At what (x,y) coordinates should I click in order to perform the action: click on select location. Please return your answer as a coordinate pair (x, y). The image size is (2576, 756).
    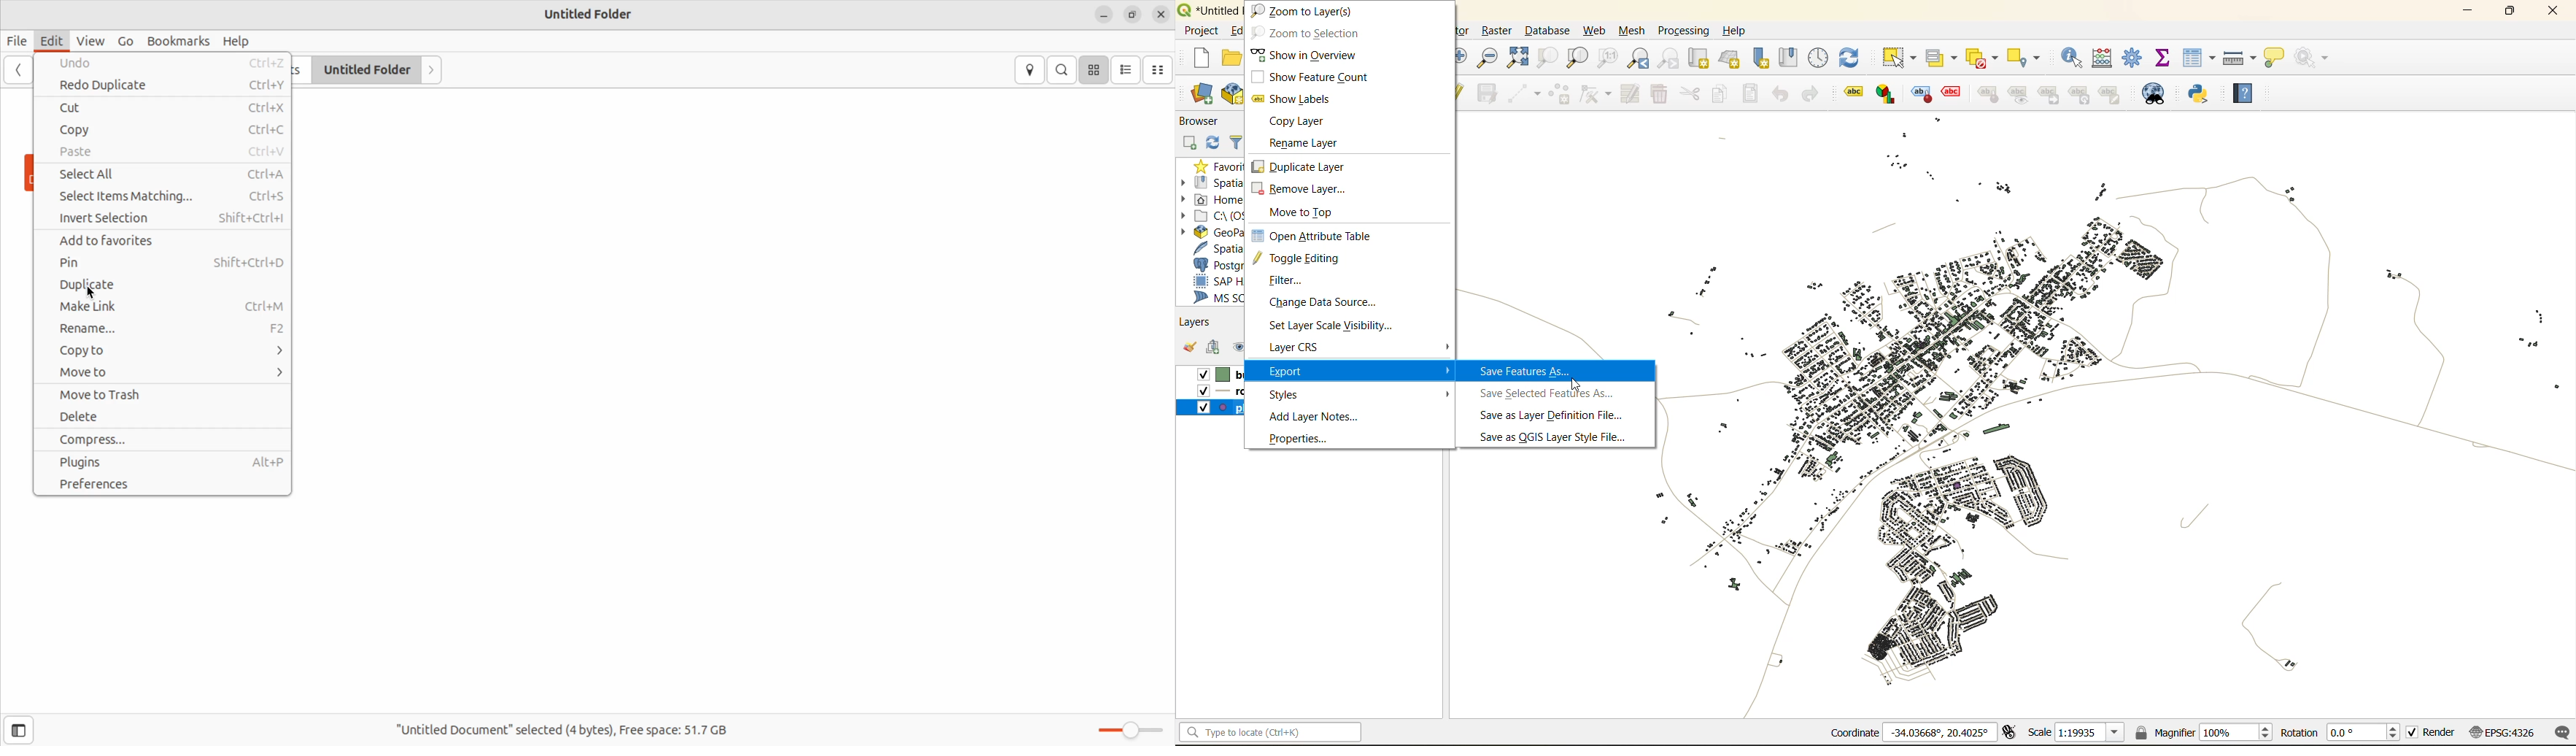
    Looking at the image, I should click on (2025, 56).